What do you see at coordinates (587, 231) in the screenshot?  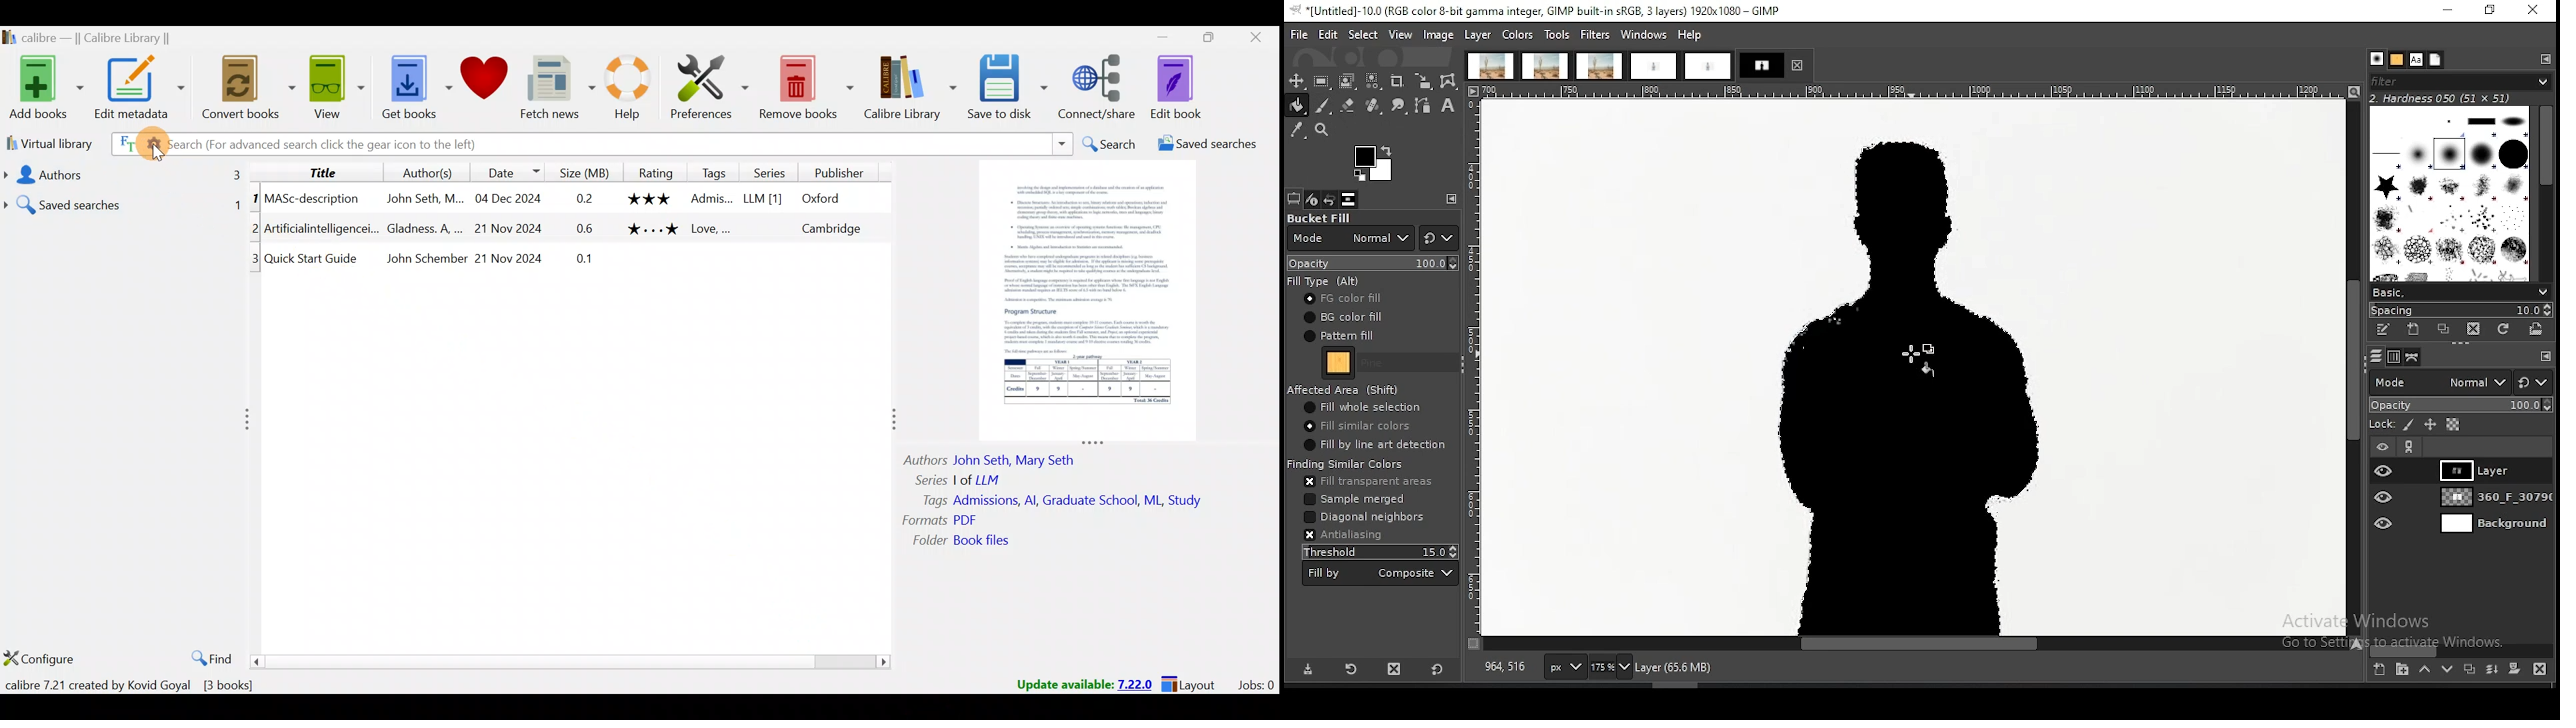 I see `0.6` at bounding box center [587, 231].